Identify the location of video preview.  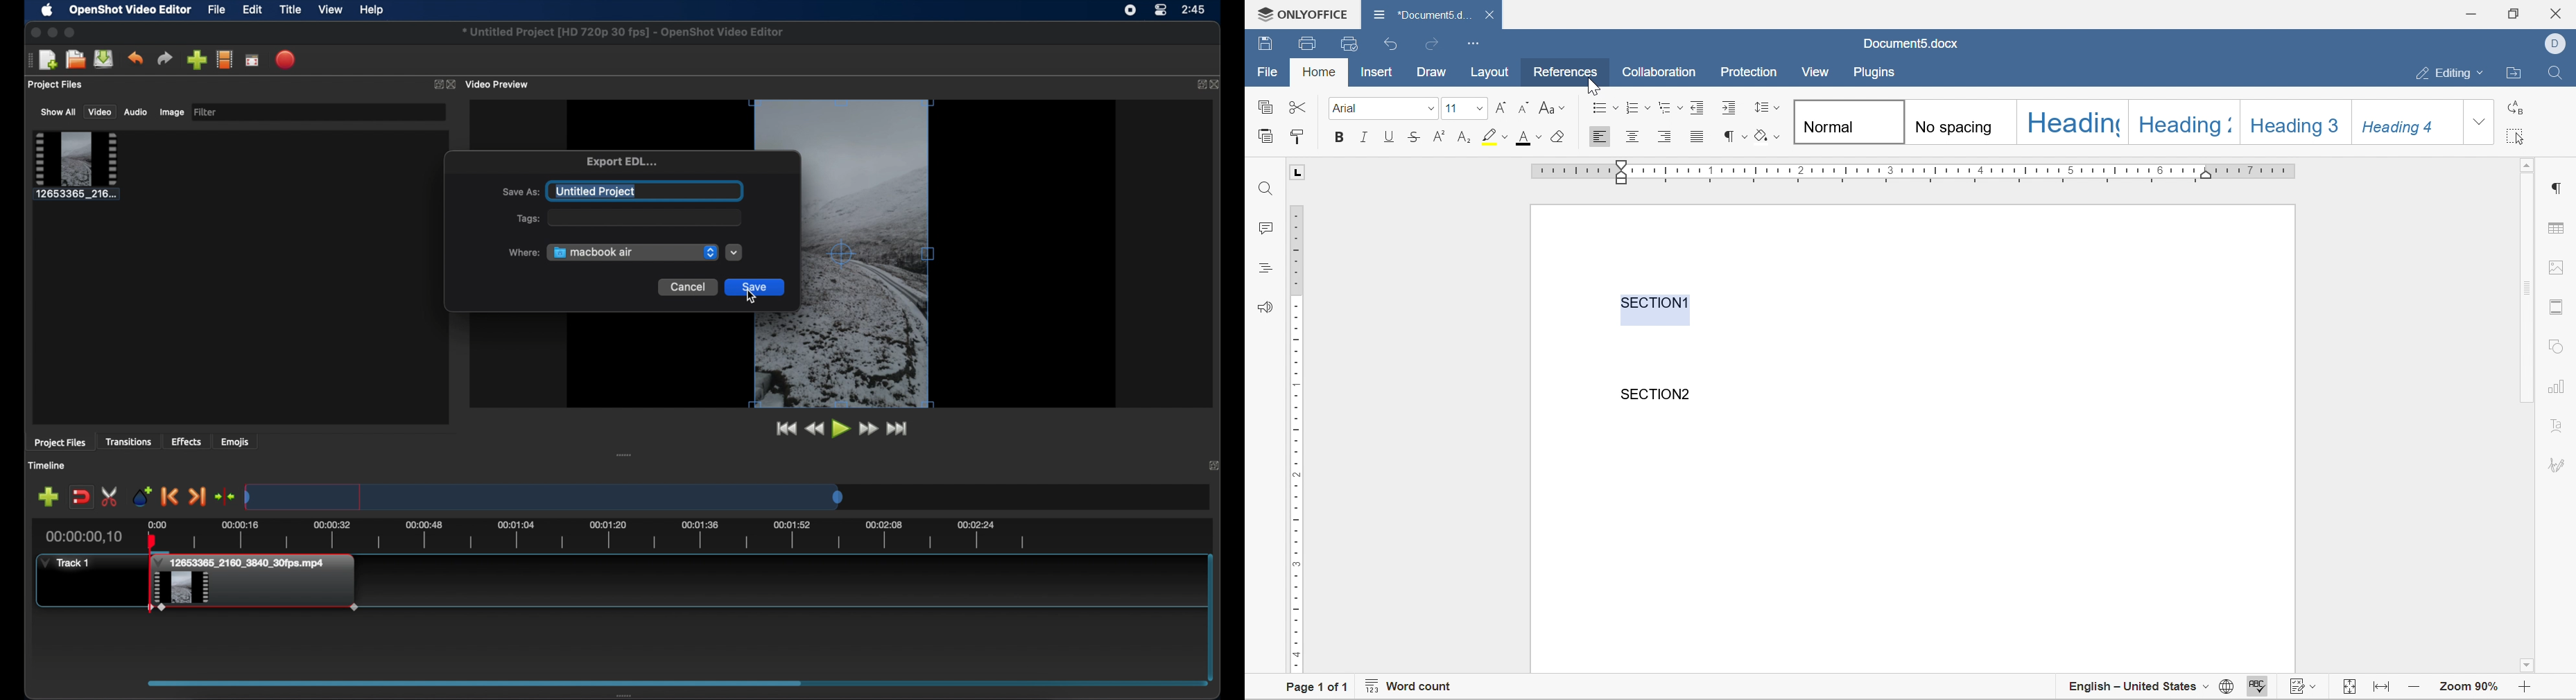
(499, 84).